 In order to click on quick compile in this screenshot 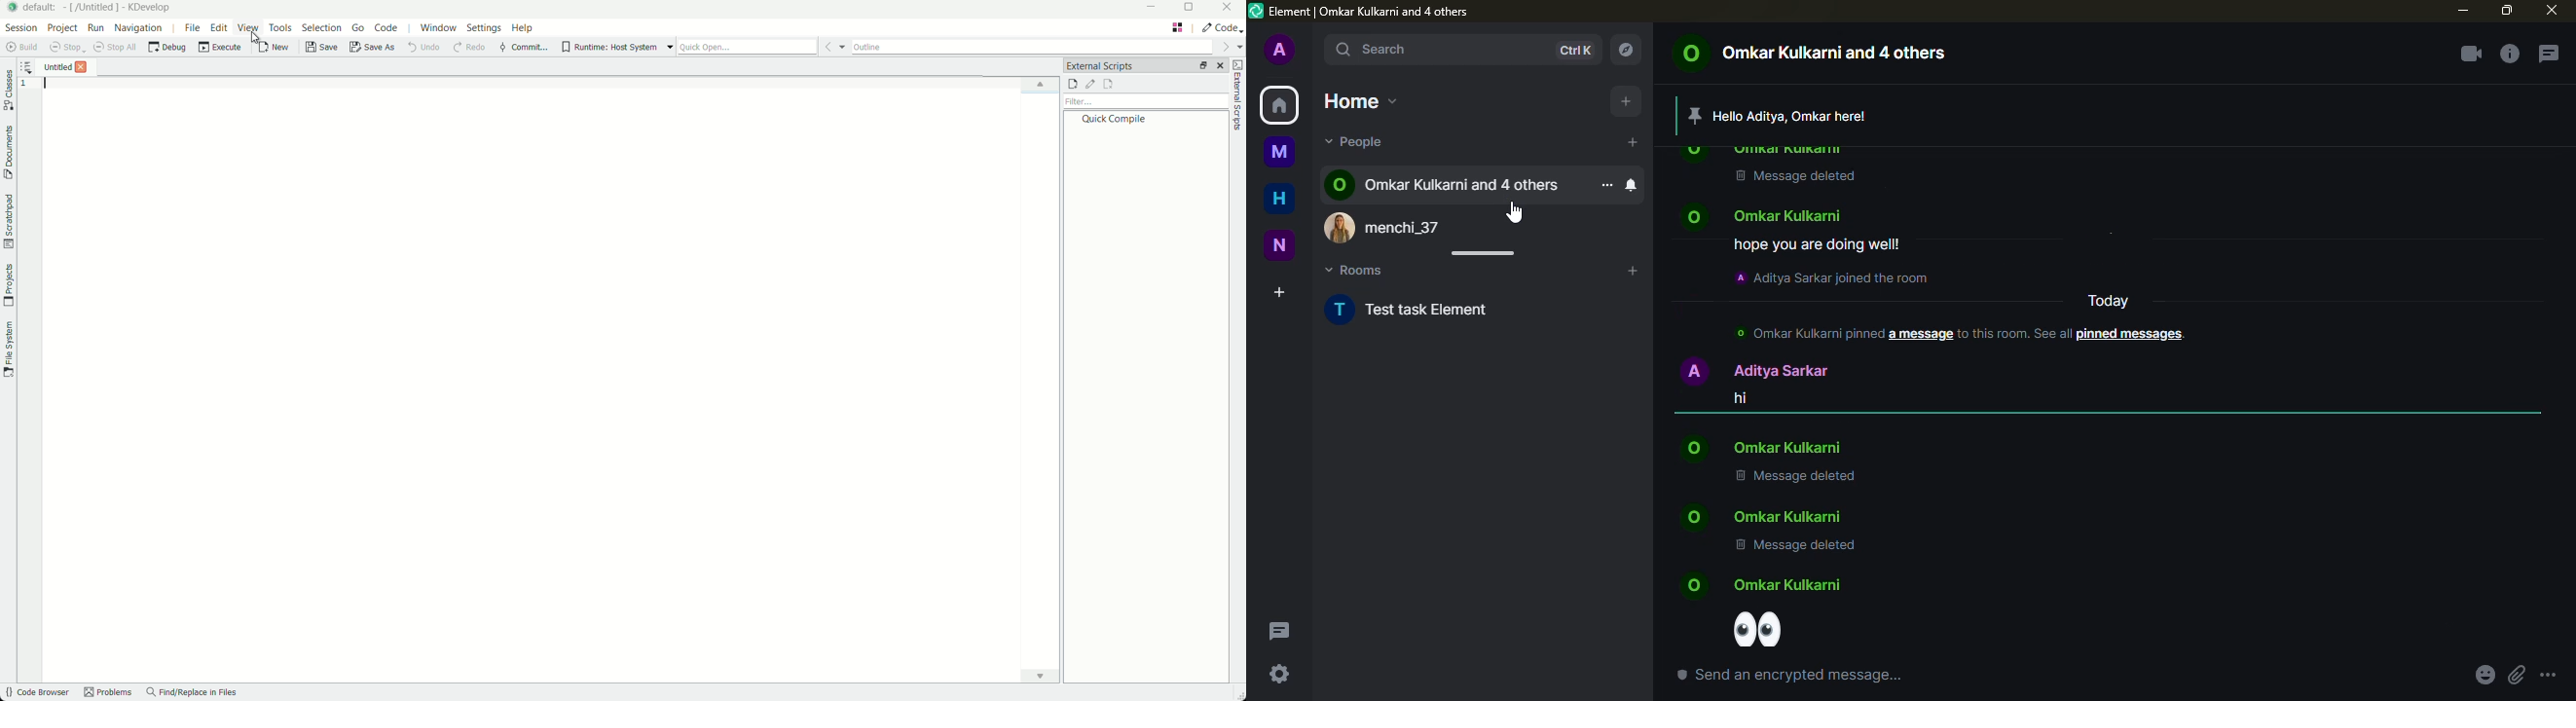, I will do `click(1112, 119)`.